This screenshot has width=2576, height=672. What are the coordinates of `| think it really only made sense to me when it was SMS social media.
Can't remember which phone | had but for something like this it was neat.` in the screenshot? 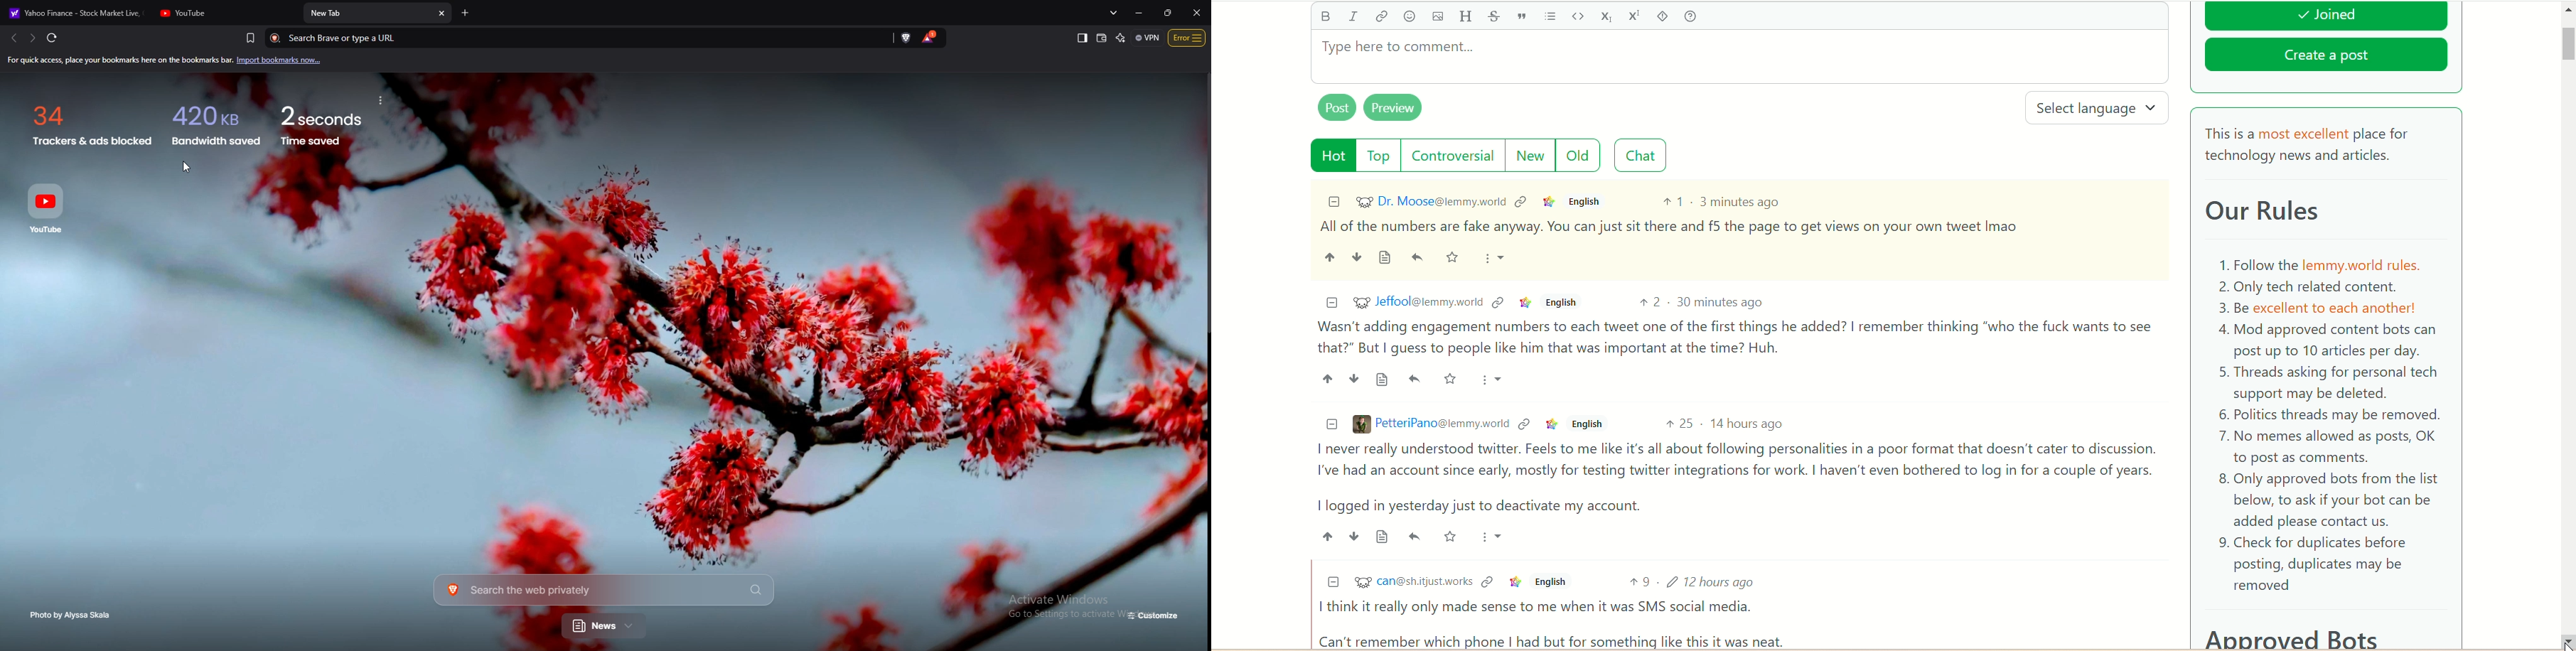 It's located at (1556, 623).